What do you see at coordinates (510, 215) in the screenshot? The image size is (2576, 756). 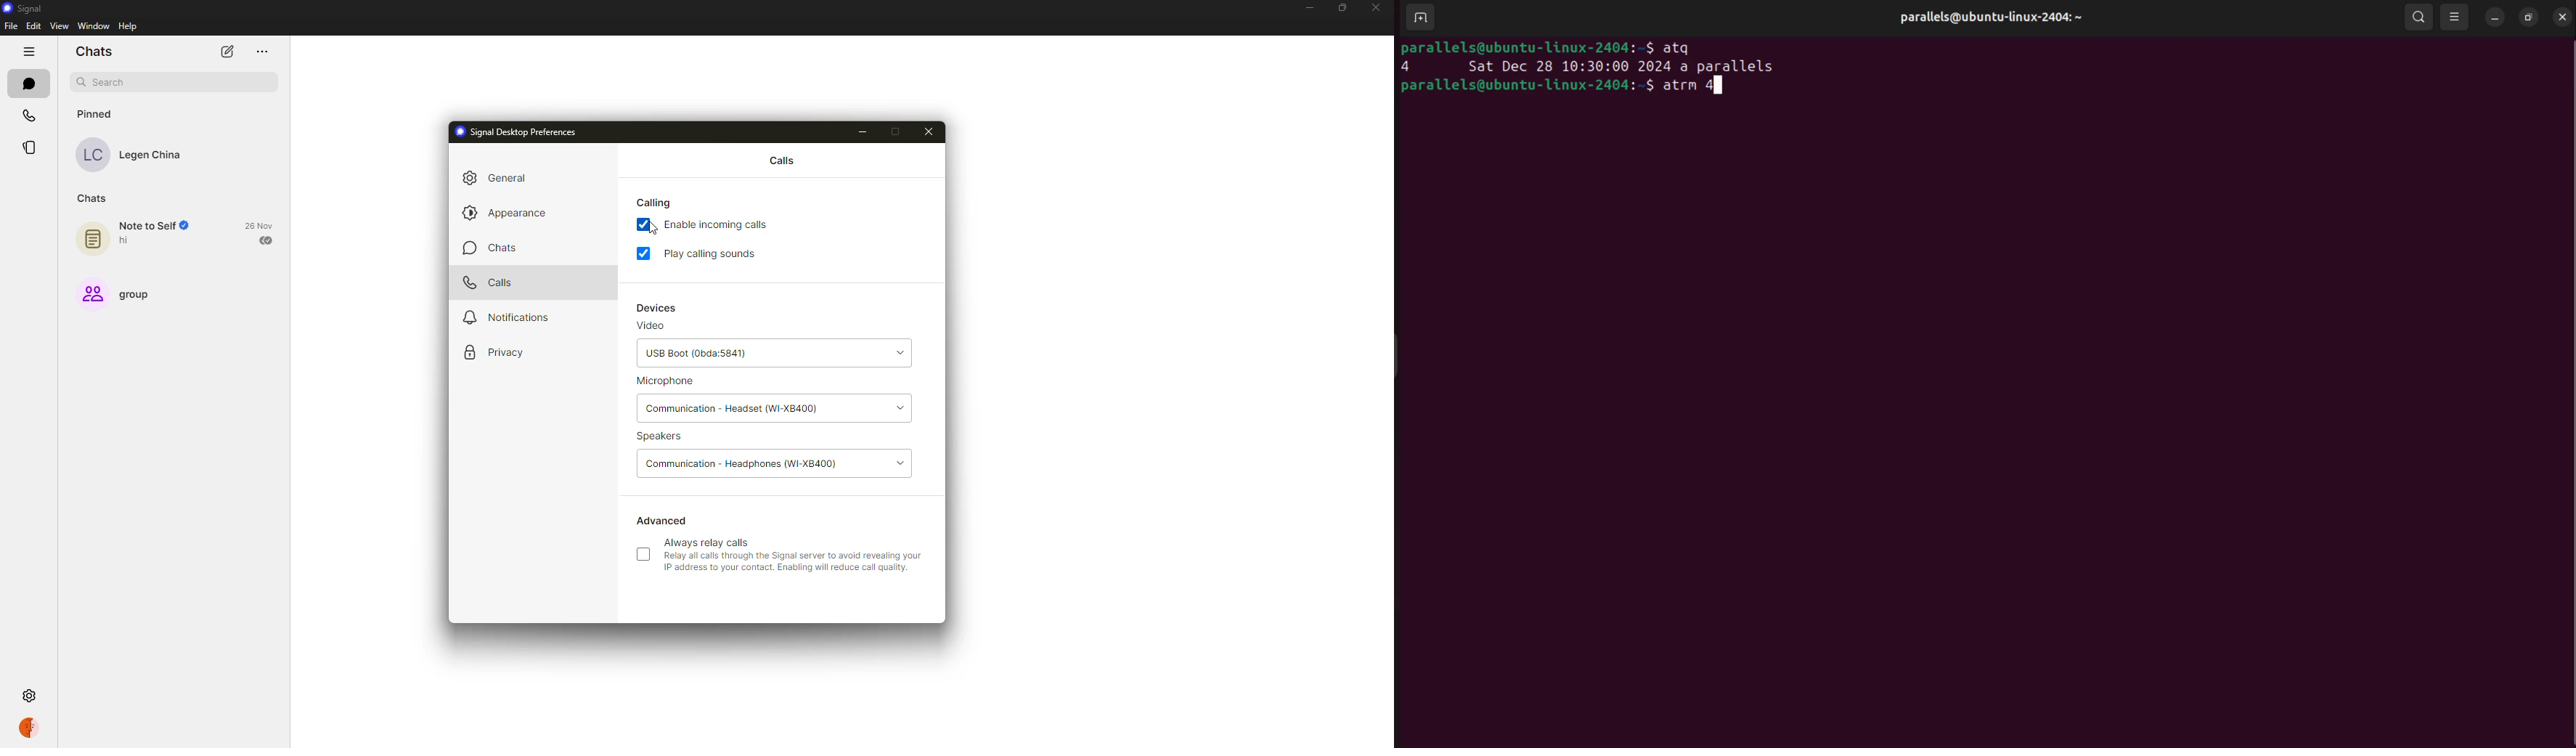 I see `appearance` at bounding box center [510, 215].